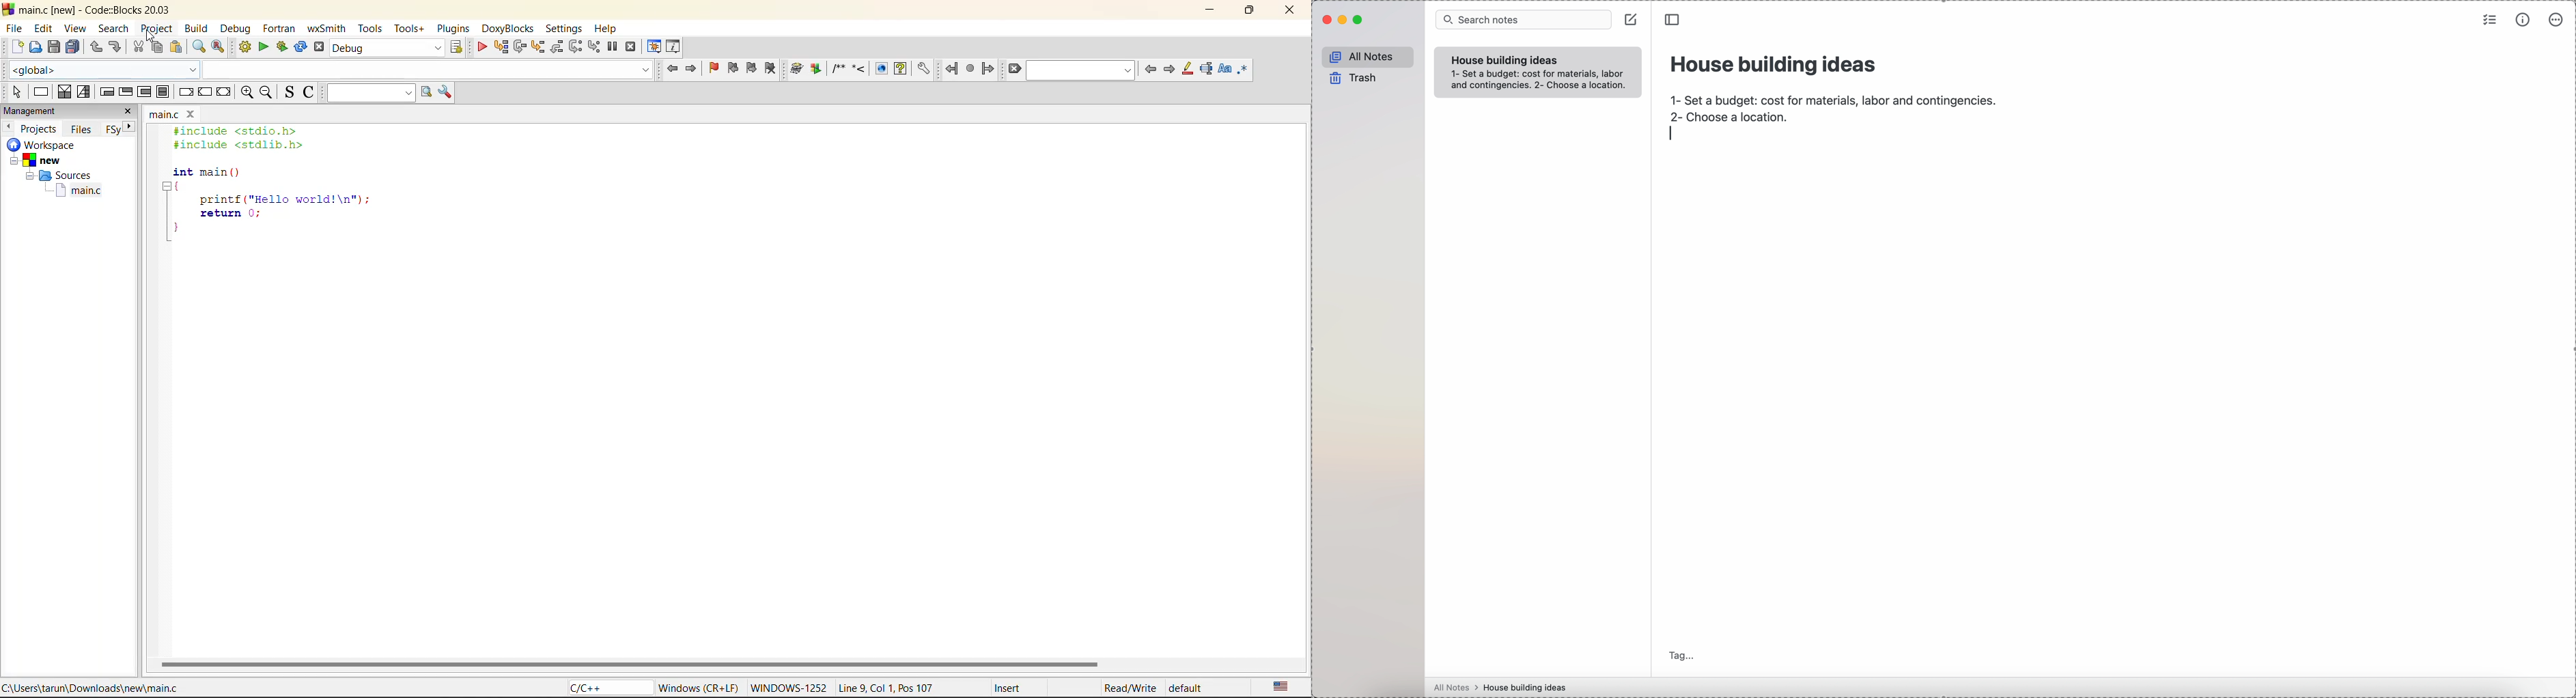 The height and width of the screenshot is (700, 2576). What do you see at coordinates (45, 110) in the screenshot?
I see `management` at bounding box center [45, 110].